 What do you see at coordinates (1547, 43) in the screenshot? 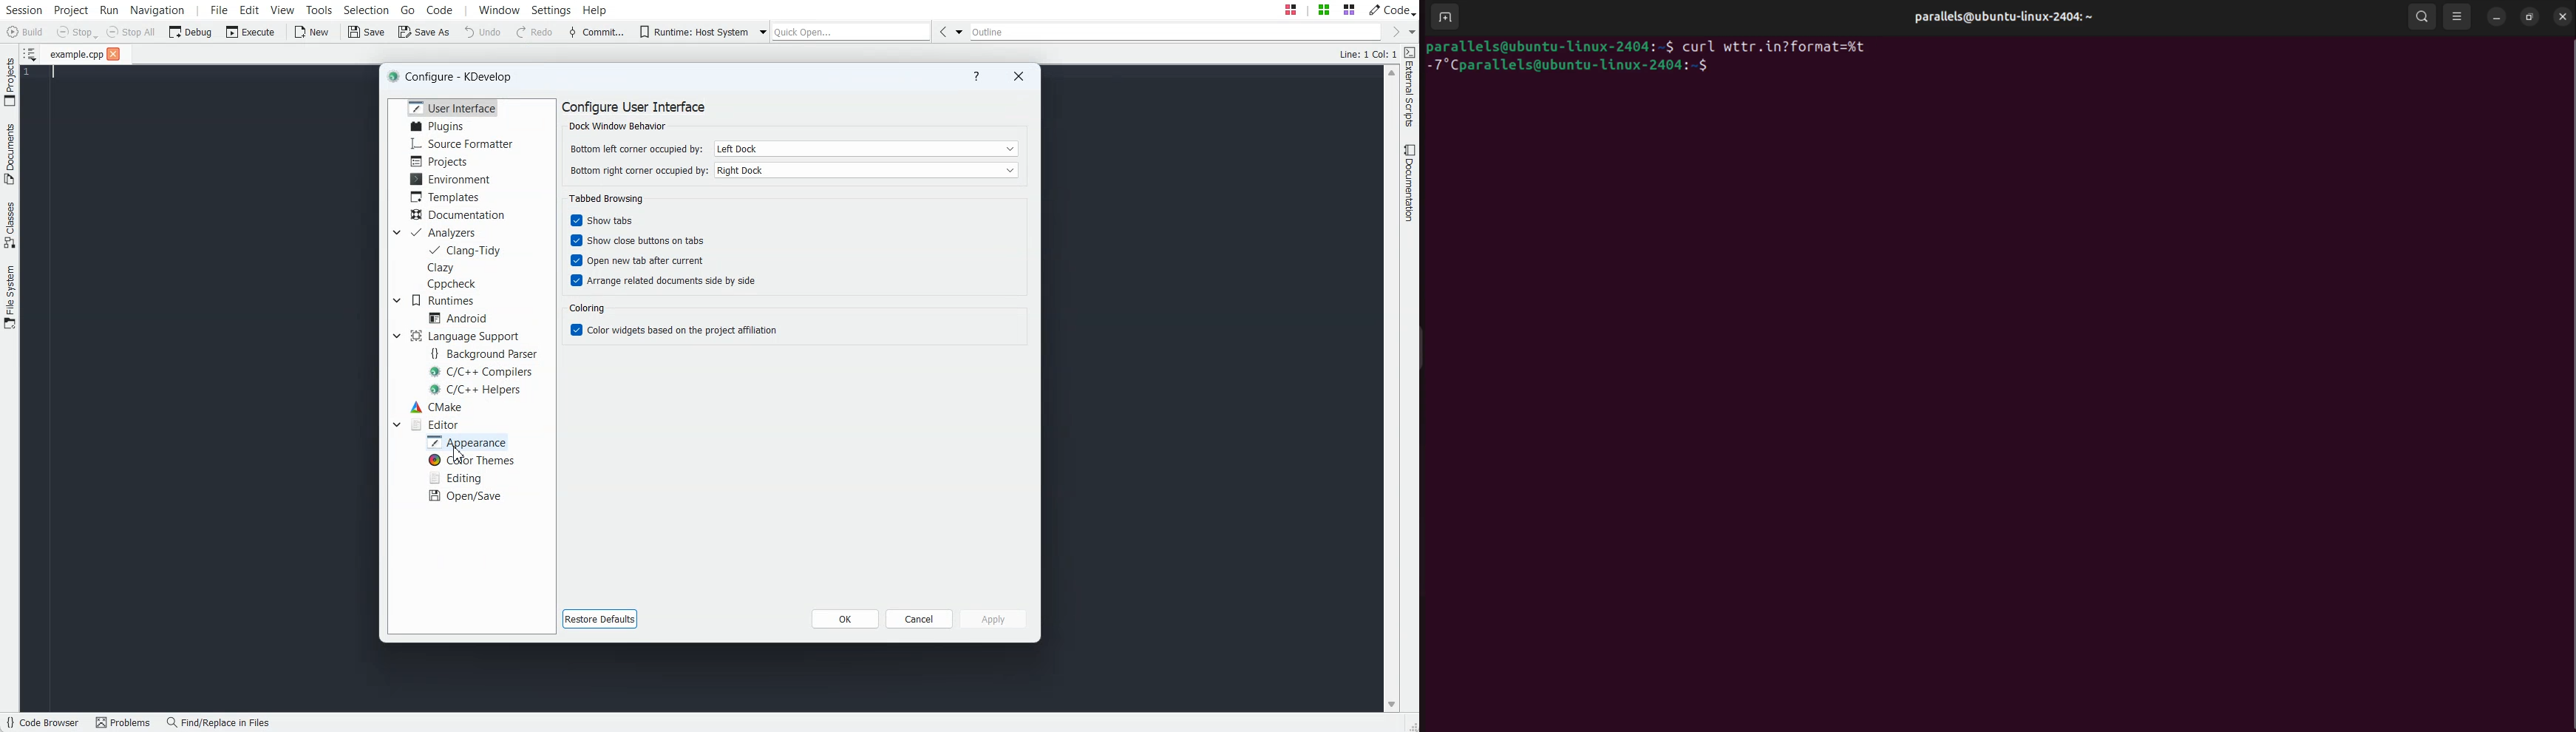
I see `bash prompts` at bounding box center [1547, 43].